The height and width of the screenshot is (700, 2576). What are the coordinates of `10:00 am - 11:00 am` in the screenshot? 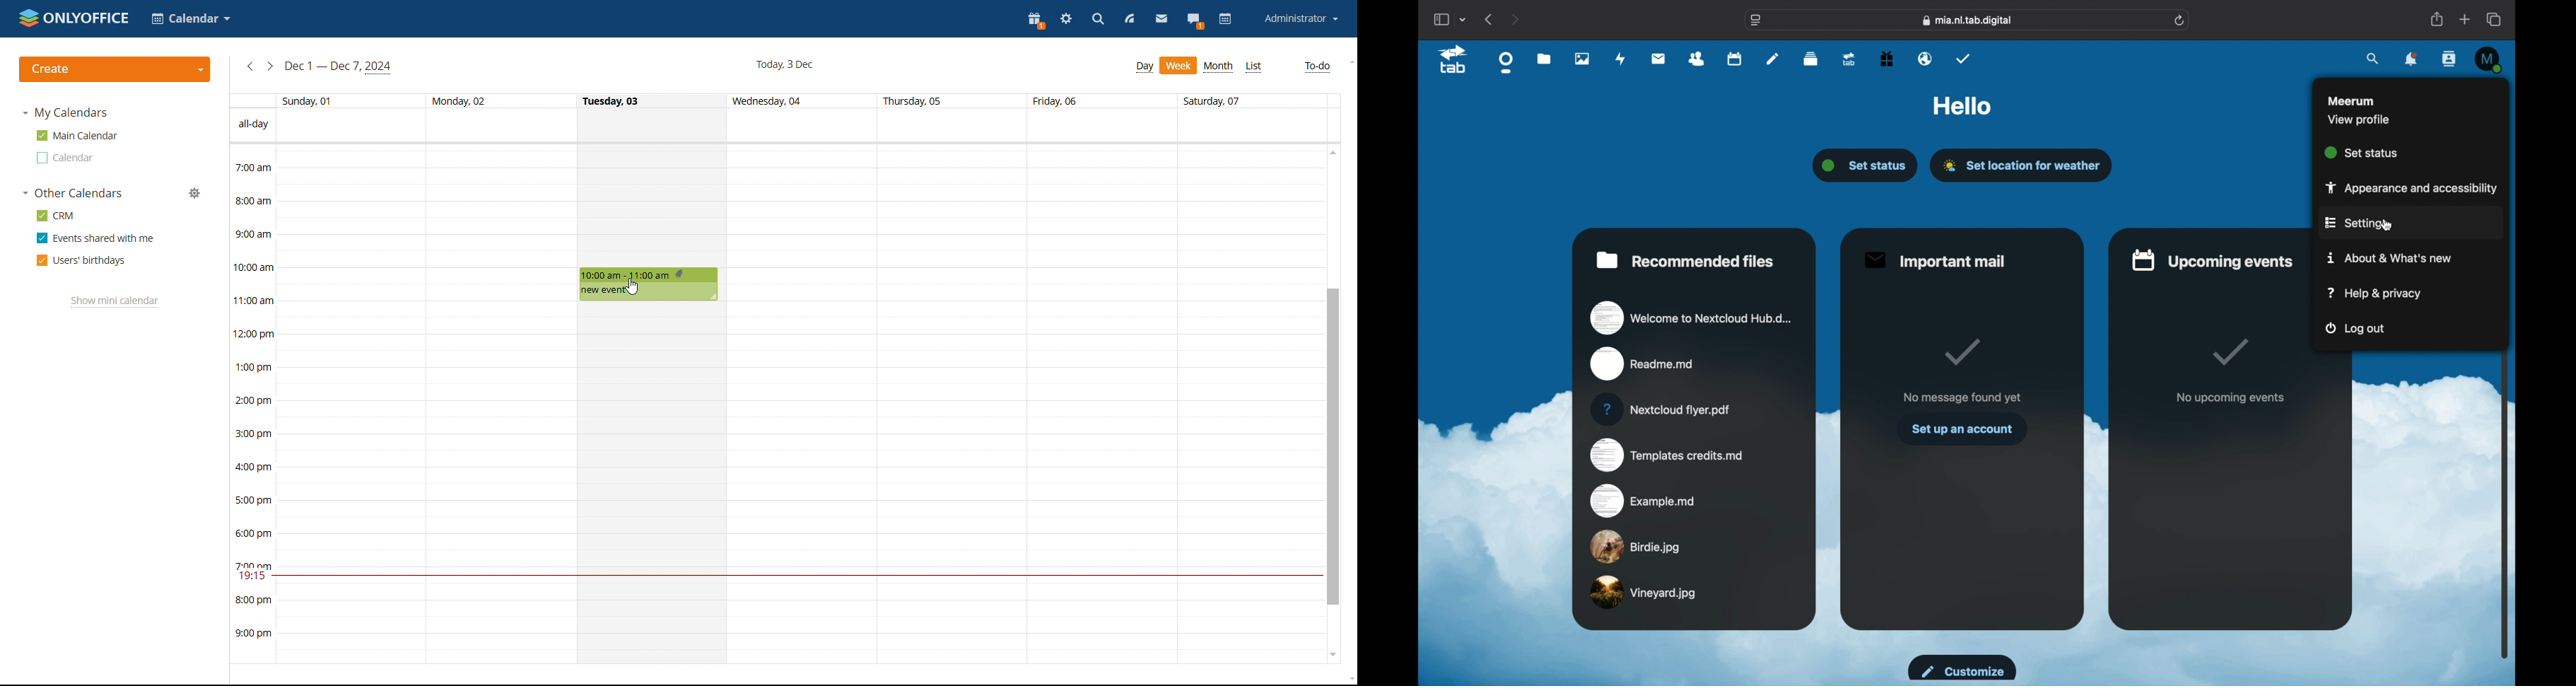 It's located at (636, 275).